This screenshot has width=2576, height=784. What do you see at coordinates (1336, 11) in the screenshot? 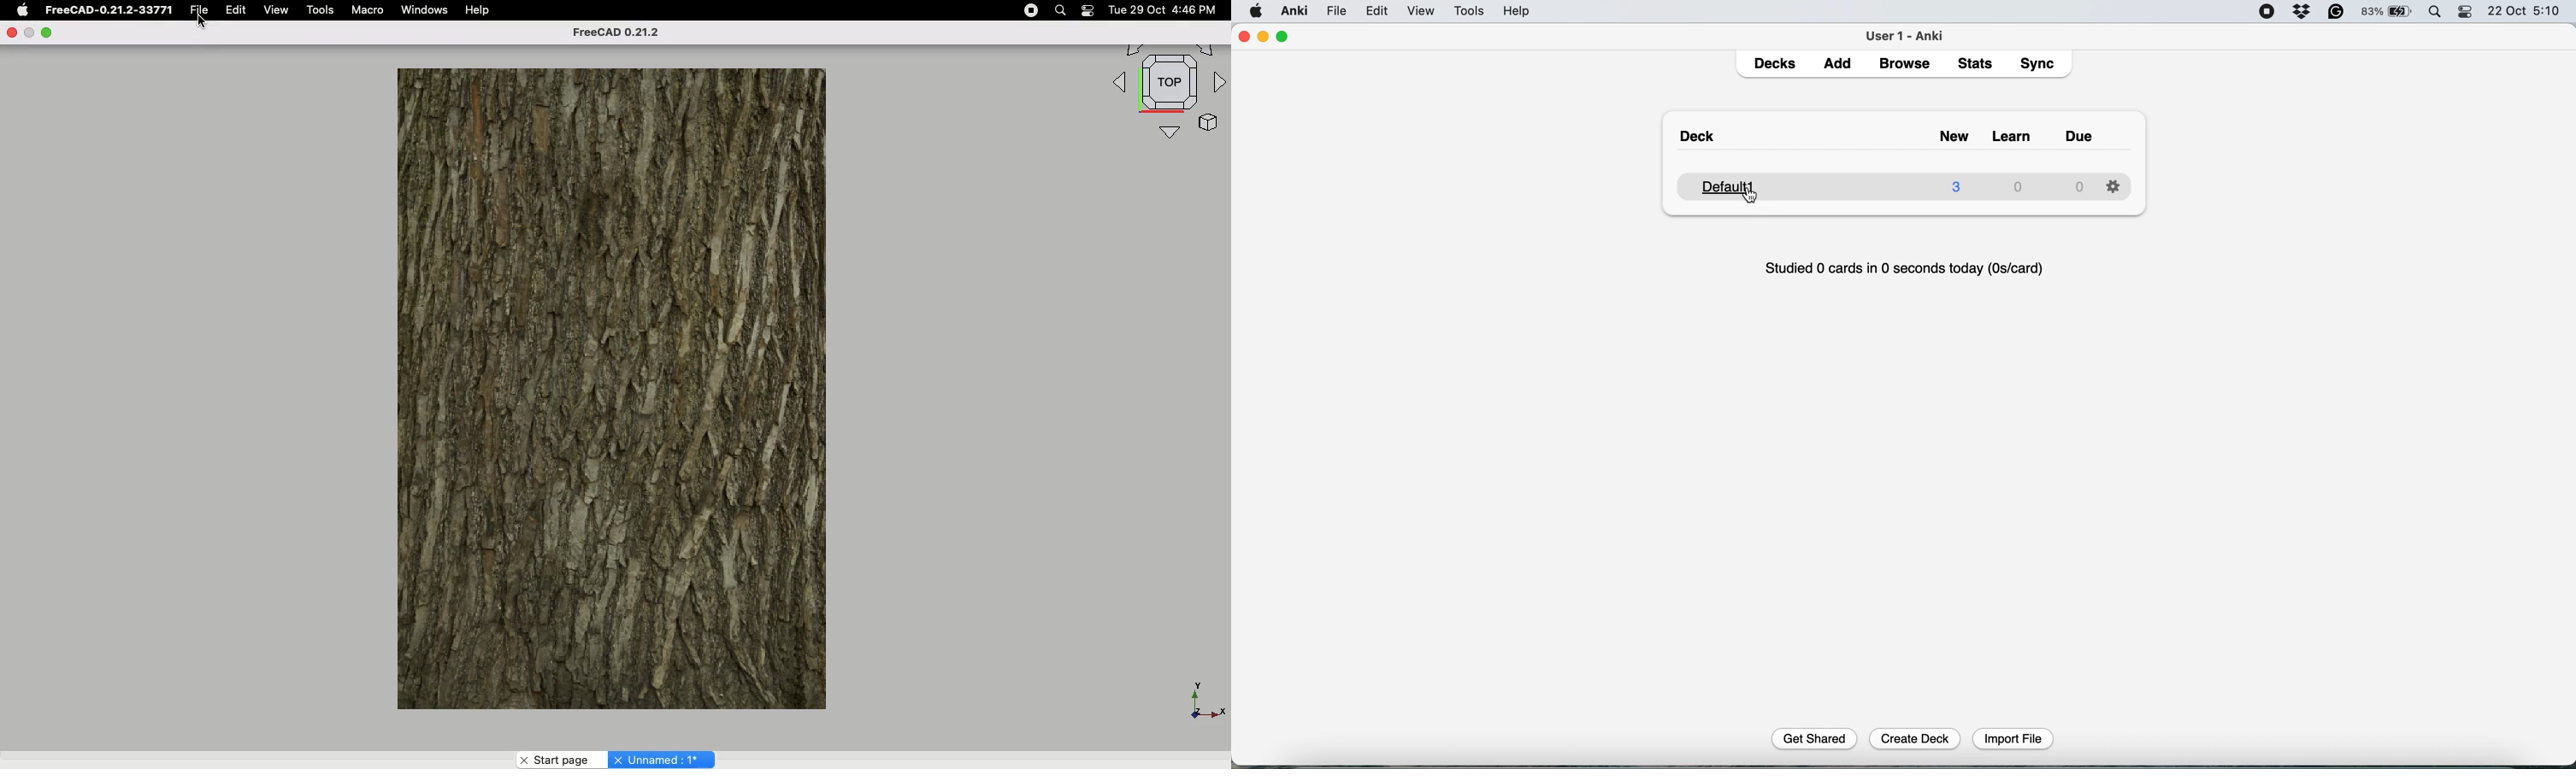
I see `file` at bounding box center [1336, 11].